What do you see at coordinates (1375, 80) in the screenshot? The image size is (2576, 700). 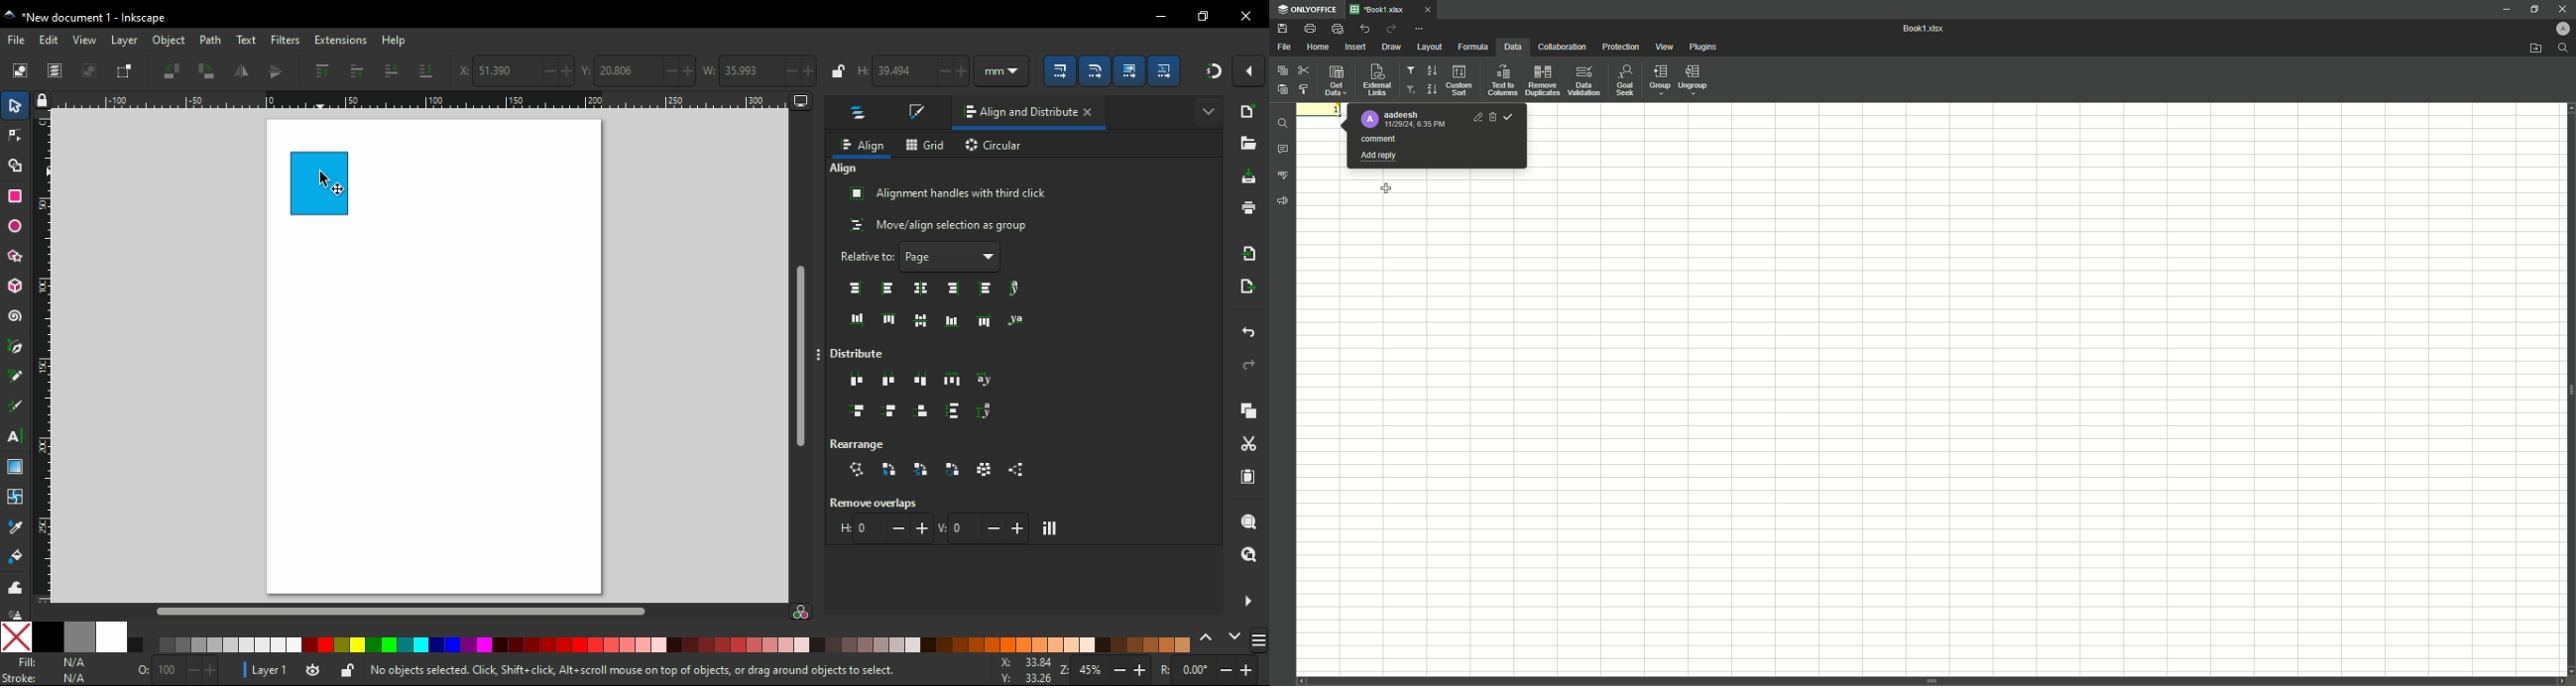 I see `External Links` at bounding box center [1375, 80].